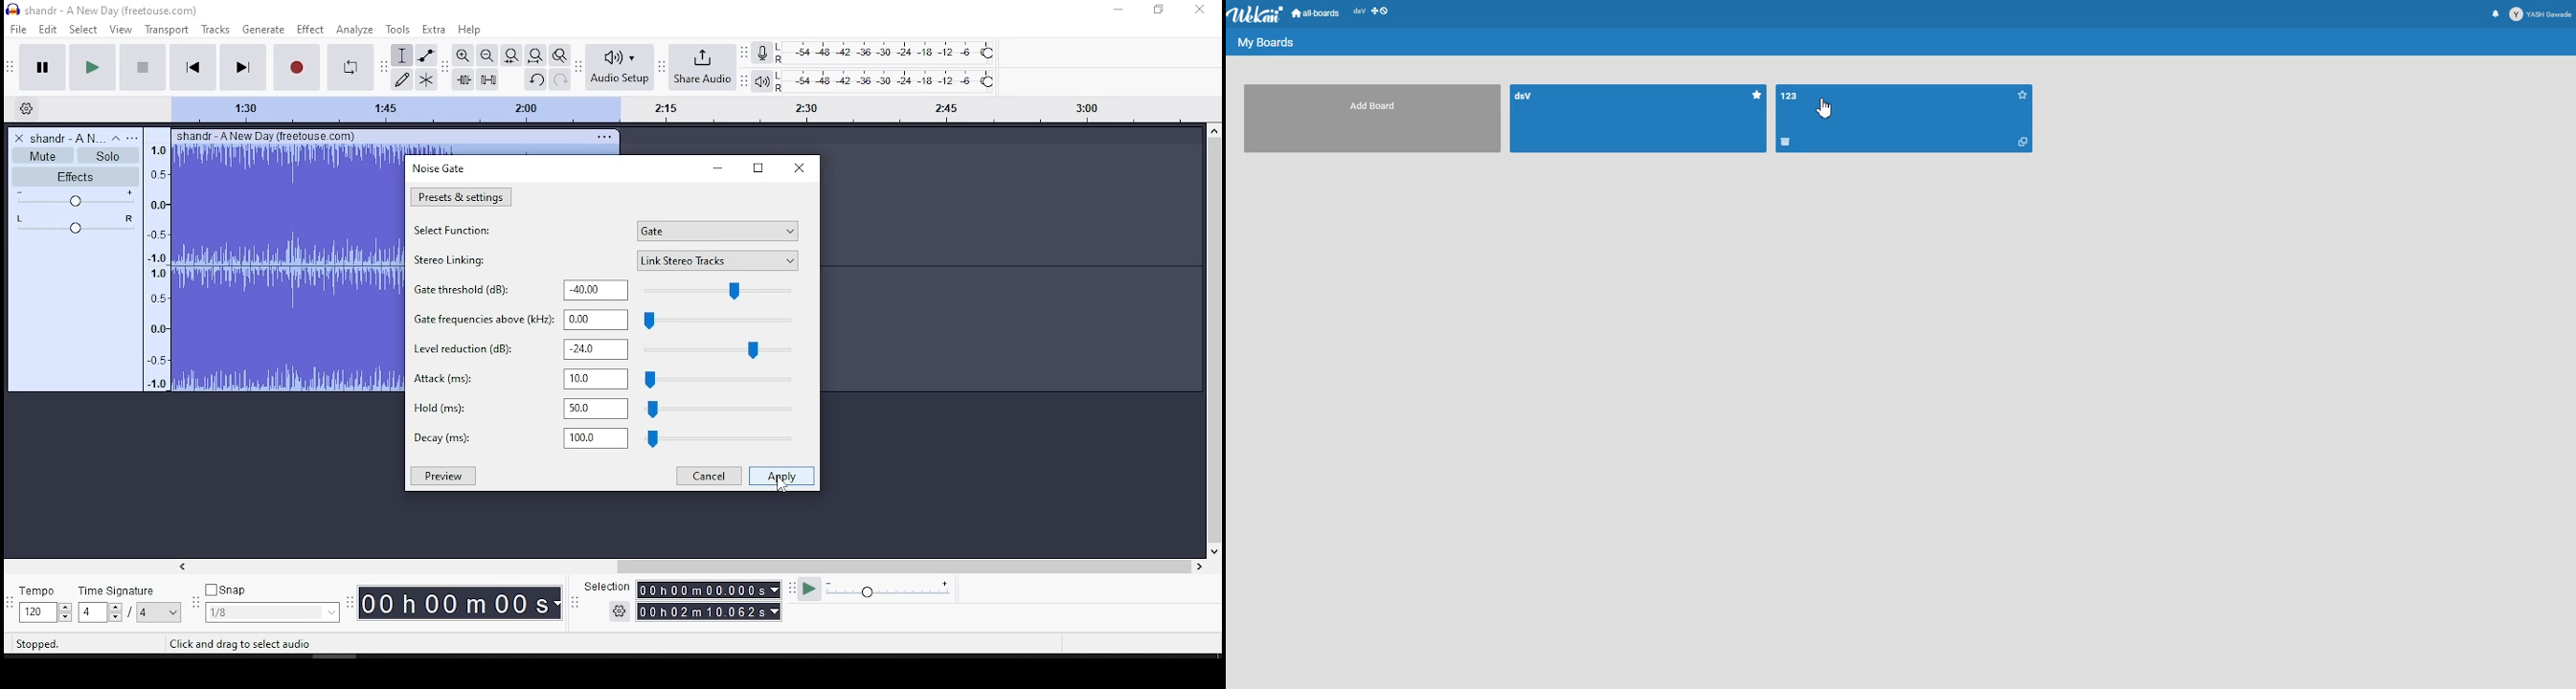 This screenshot has width=2576, height=700. Describe the element at coordinates (104, 11) in the screenshot. I see `icon and file name` at that location.